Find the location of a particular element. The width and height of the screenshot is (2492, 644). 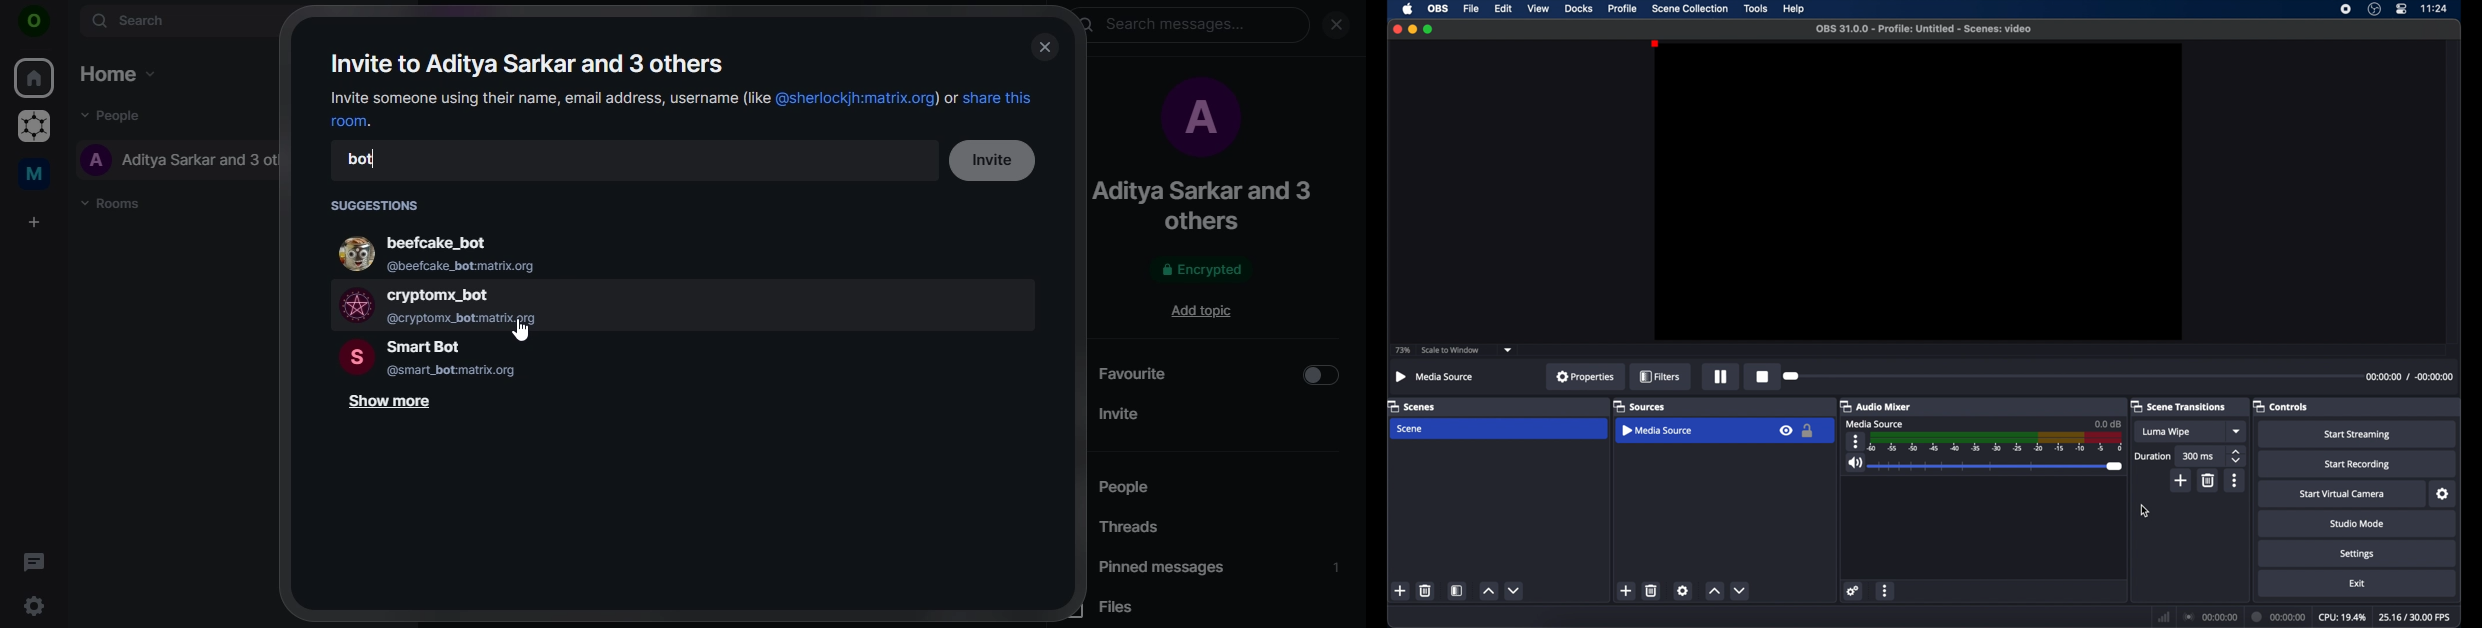

help is located at coordinates (1795, 9).